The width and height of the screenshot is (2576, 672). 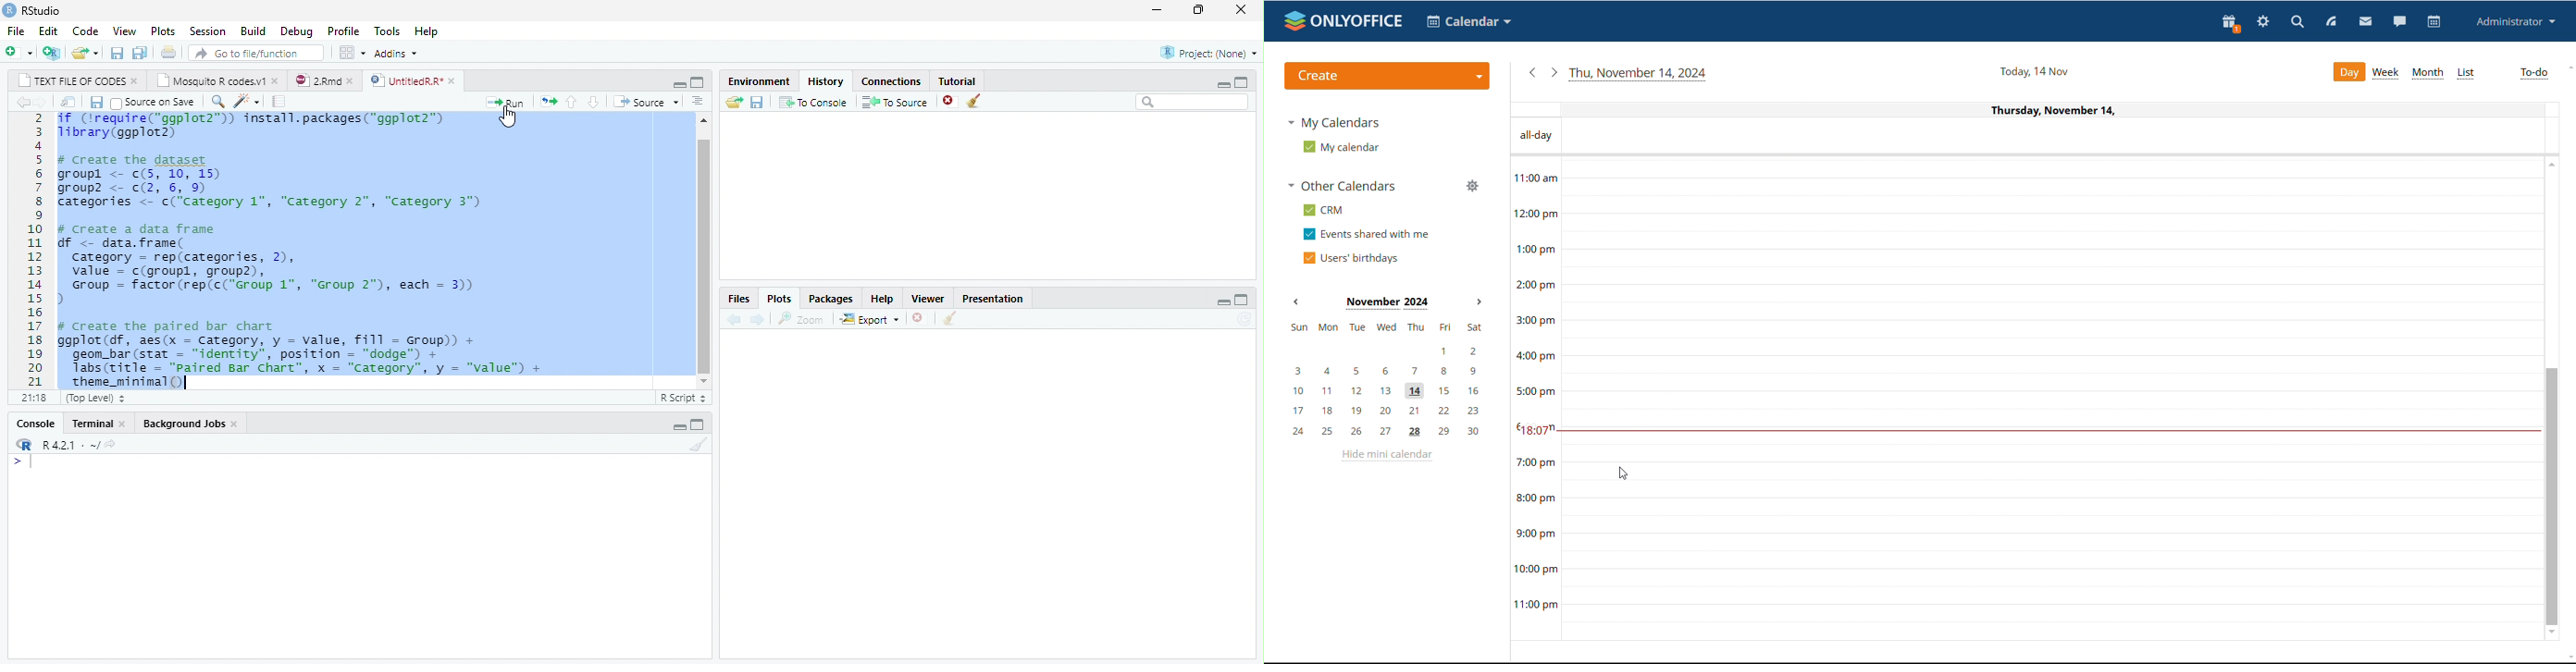 I want to click on minimize, so click(x=1225, y=301).